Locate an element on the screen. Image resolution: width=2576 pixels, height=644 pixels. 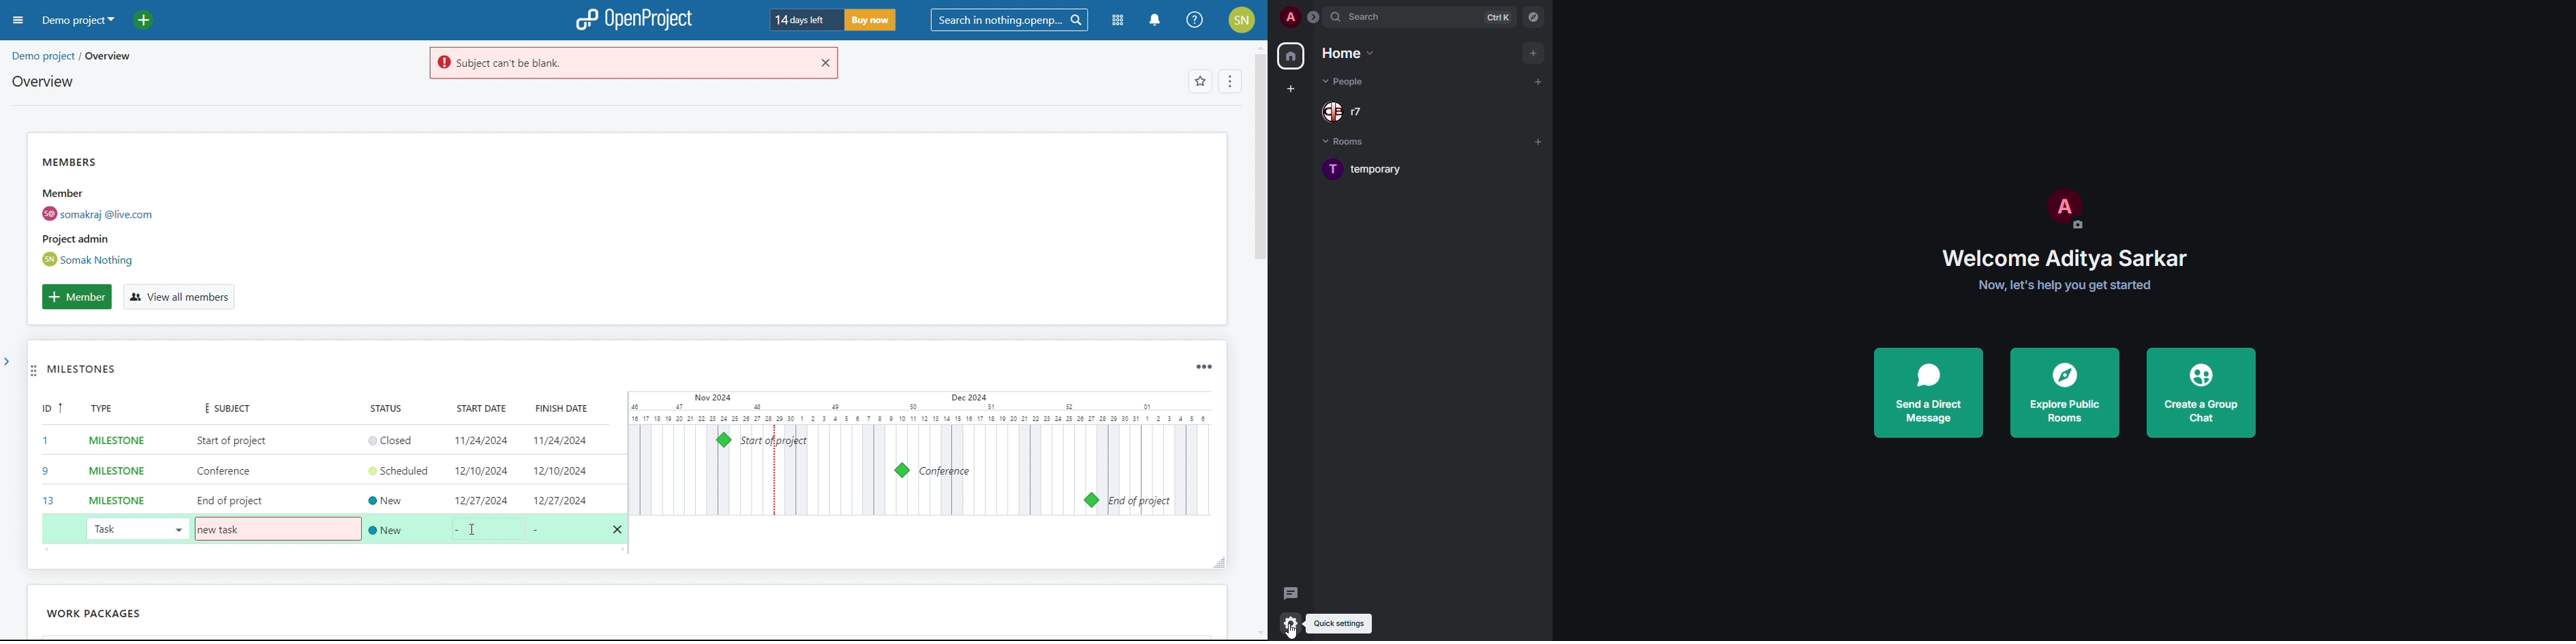
milestone 1 is located at coordinates (724, 440).